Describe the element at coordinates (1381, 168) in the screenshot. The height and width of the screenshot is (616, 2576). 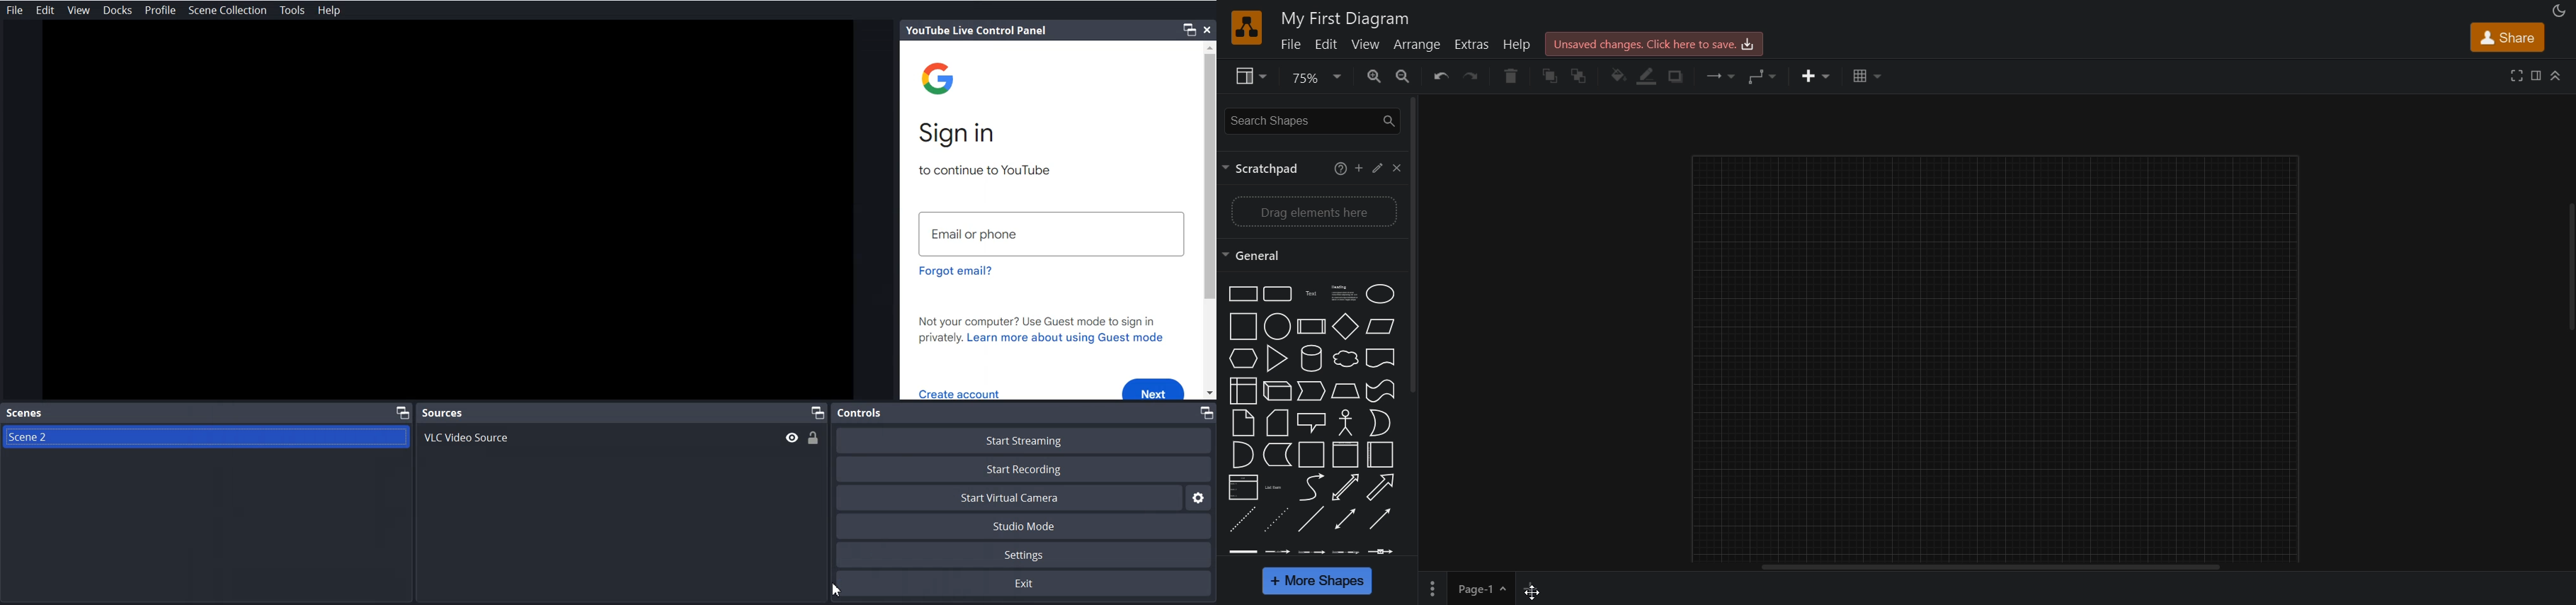
I see `edit` at that location.